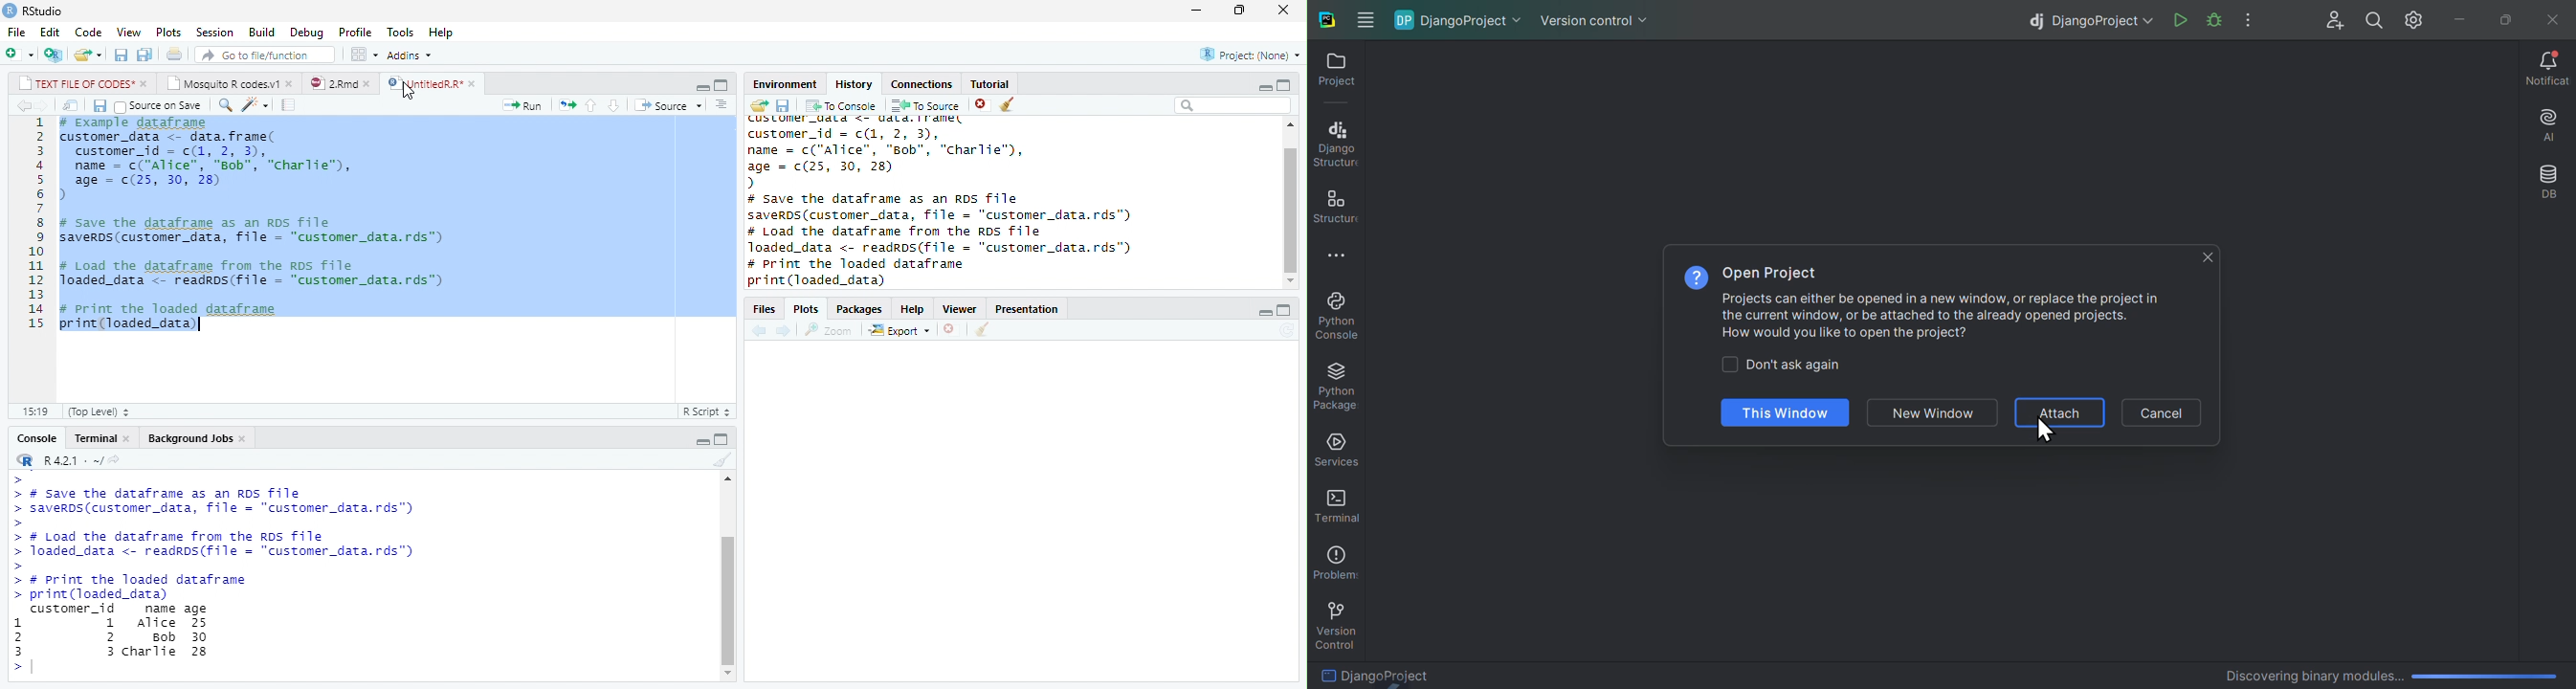  Describe the element at coordinates (983, 329) in the screenshot. I see `clean` at that location.